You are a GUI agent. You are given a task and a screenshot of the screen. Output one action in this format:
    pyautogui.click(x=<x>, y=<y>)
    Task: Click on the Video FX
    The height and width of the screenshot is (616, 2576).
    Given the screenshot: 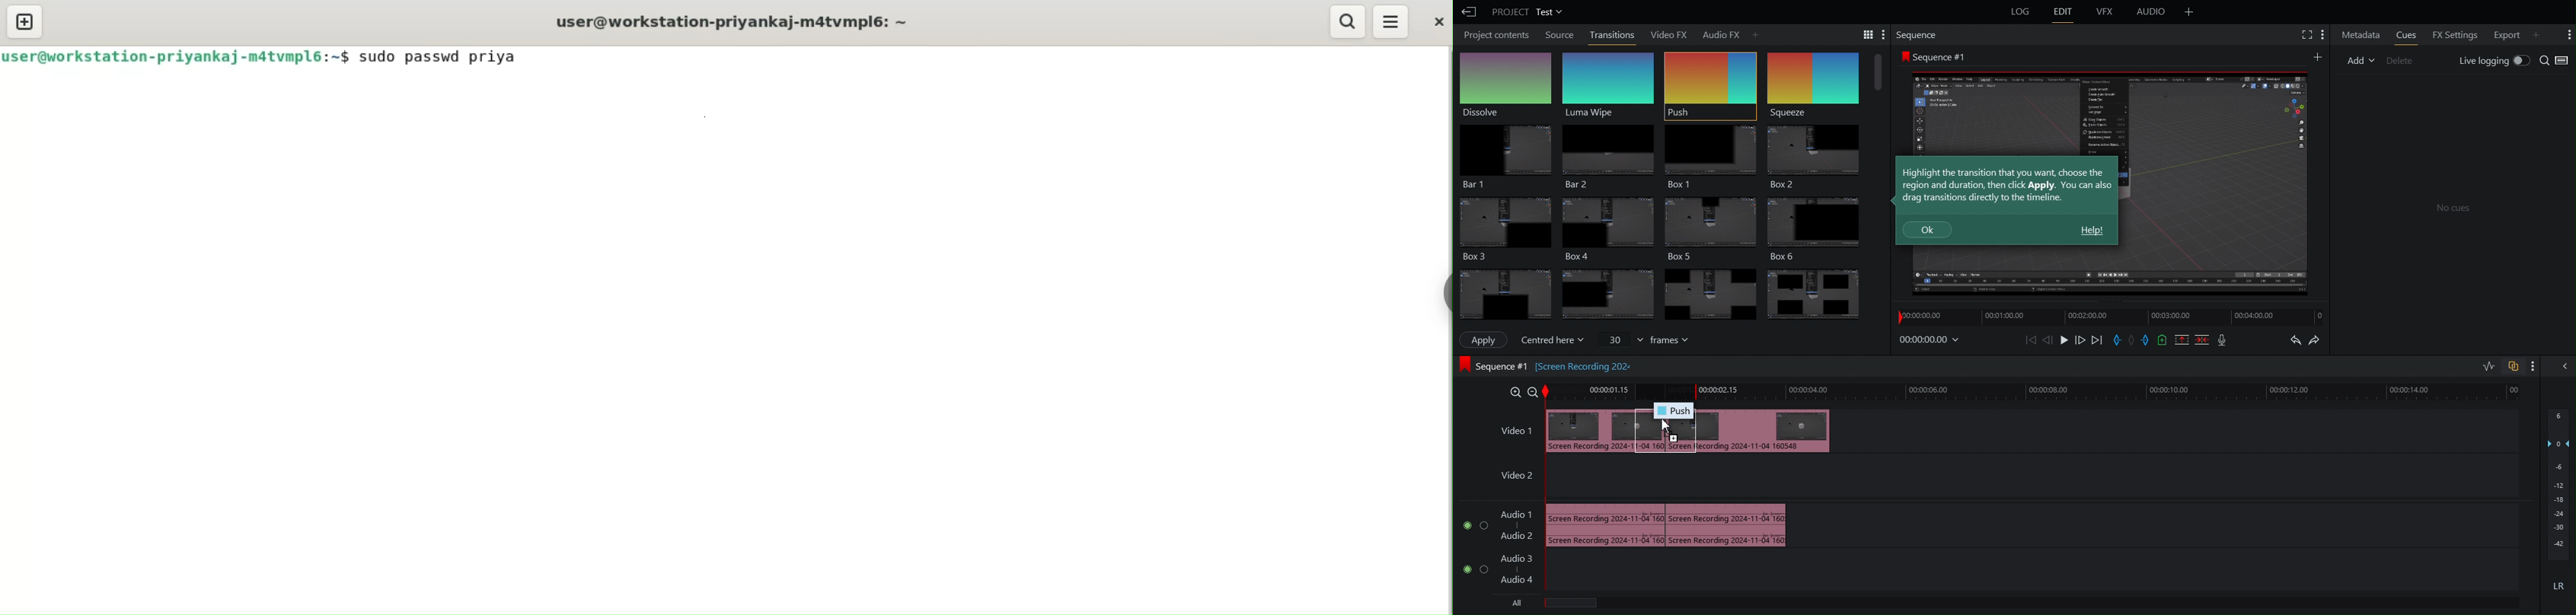 What is the action you would take?
    pyautogui.click(x=1664, y=33)
    